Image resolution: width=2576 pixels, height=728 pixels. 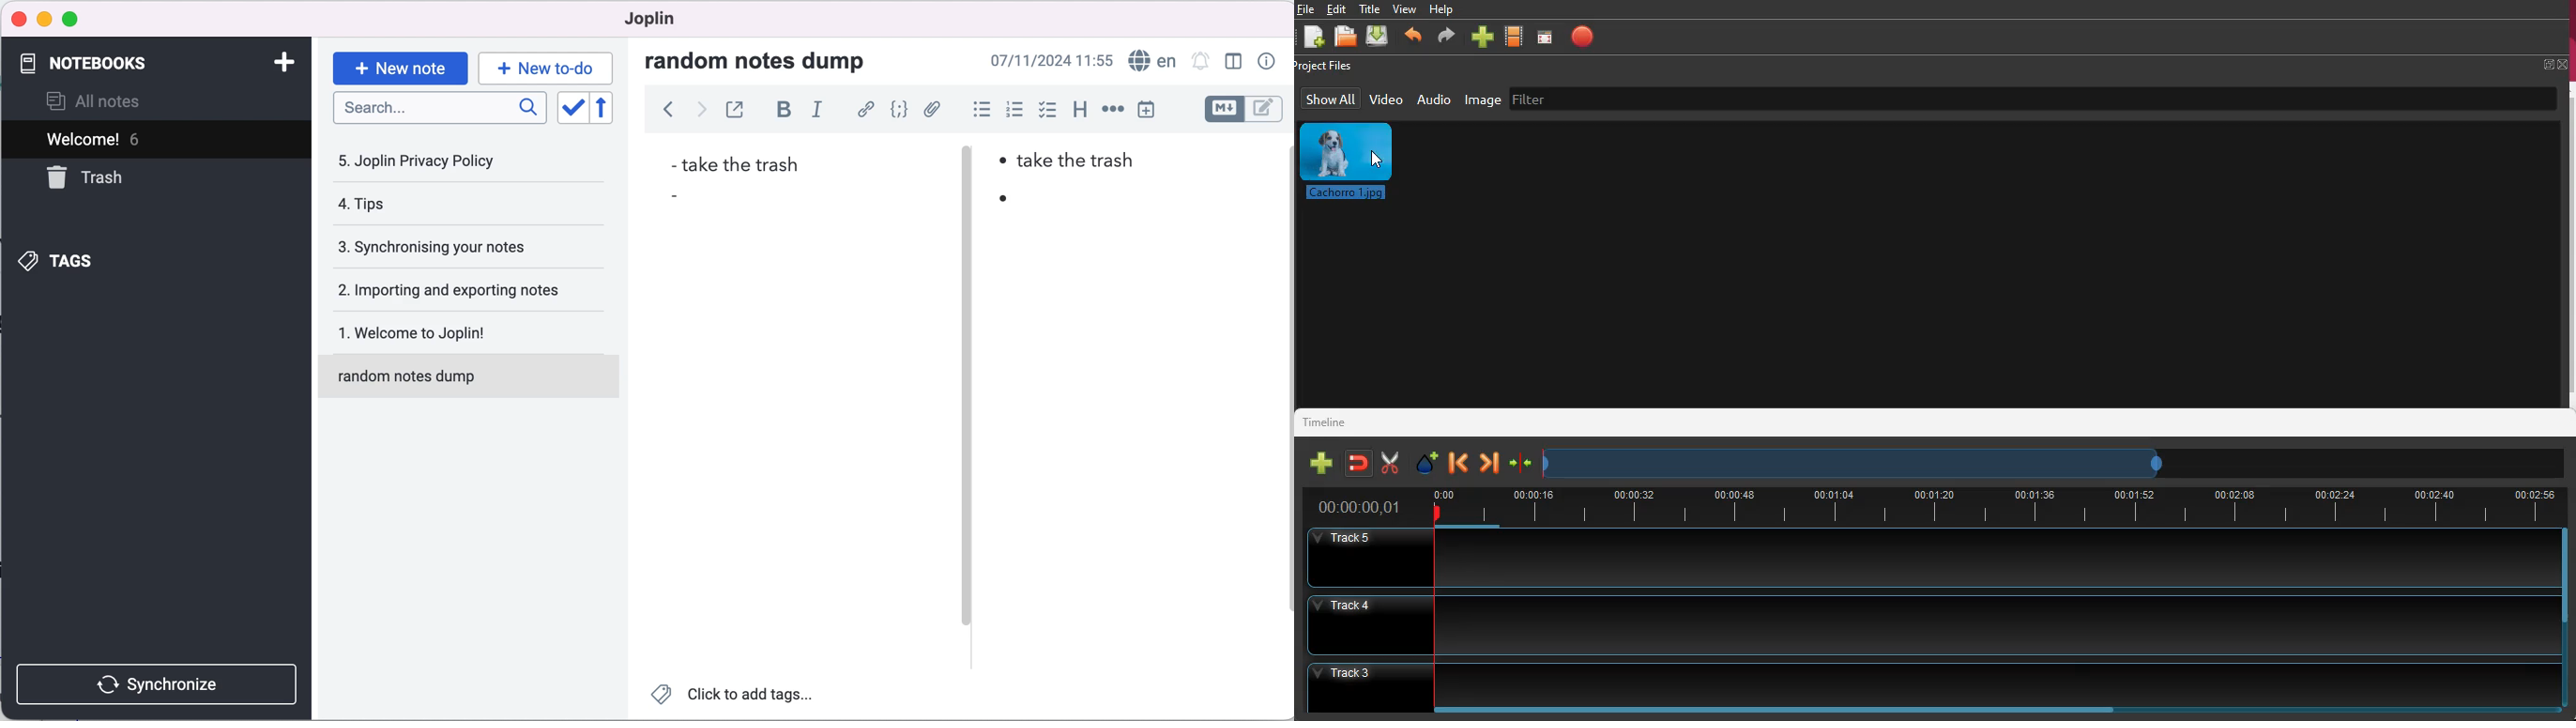 I want to click on forward, so click(x=697, y=113).